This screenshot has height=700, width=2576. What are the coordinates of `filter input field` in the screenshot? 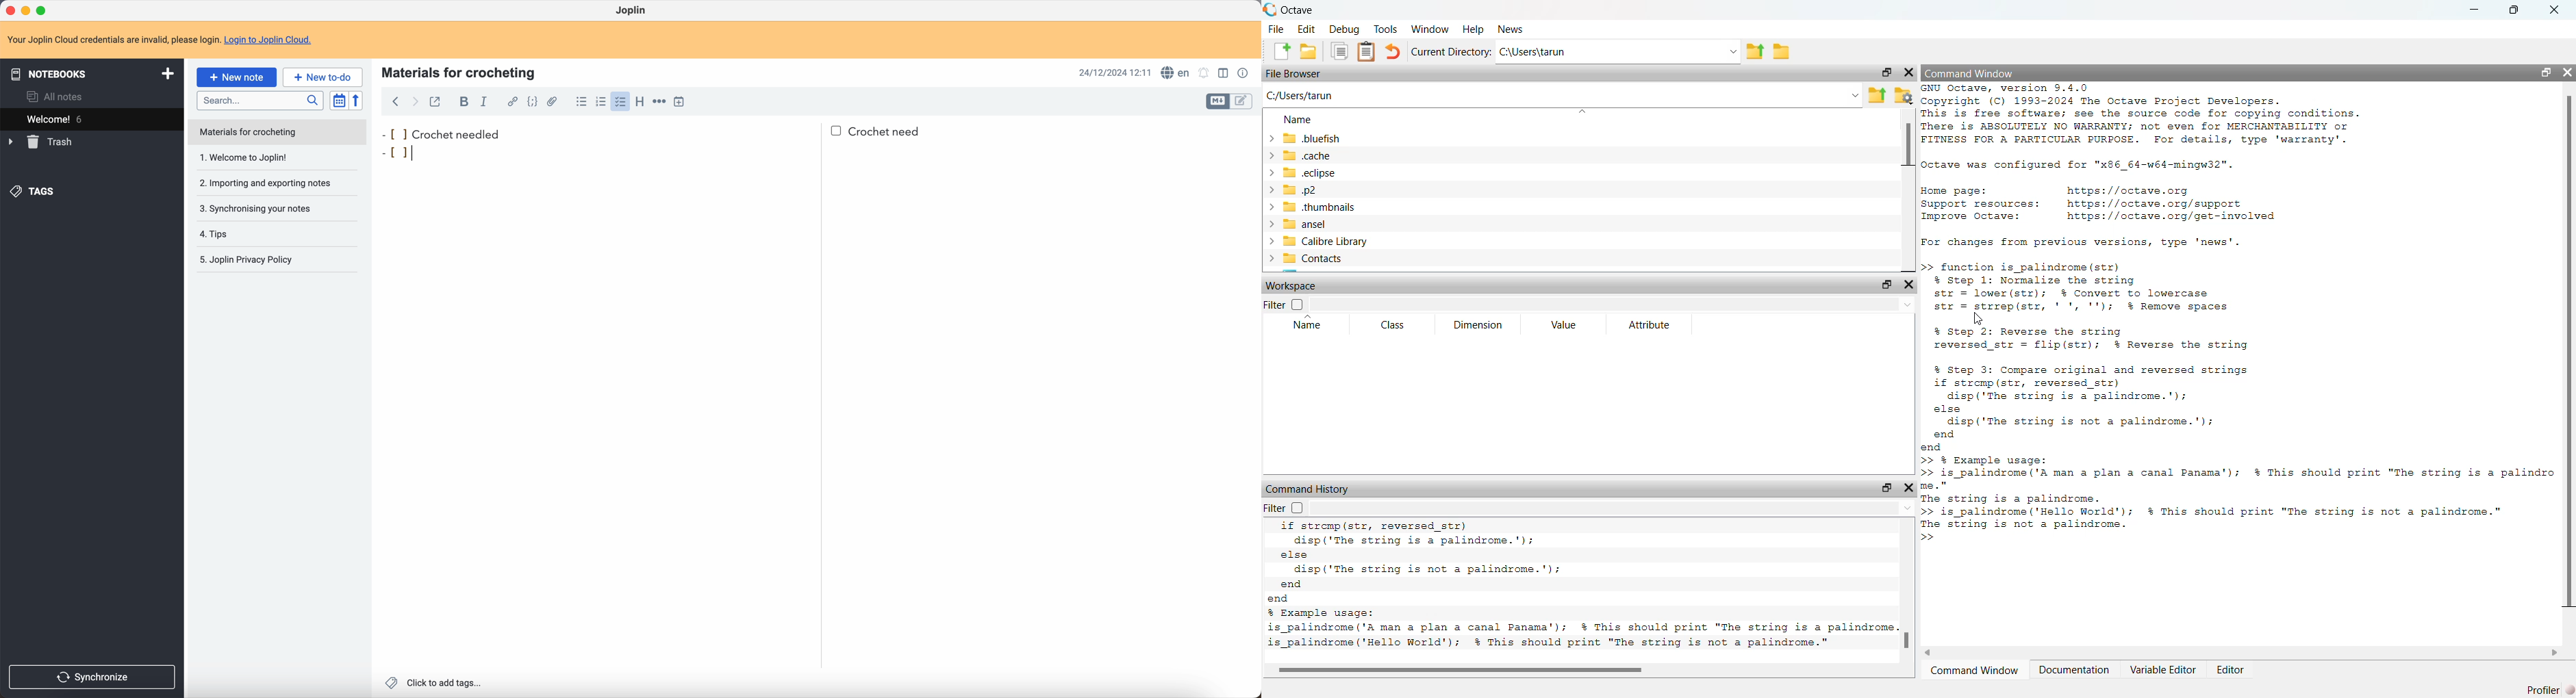 It's located at (1611, 304).